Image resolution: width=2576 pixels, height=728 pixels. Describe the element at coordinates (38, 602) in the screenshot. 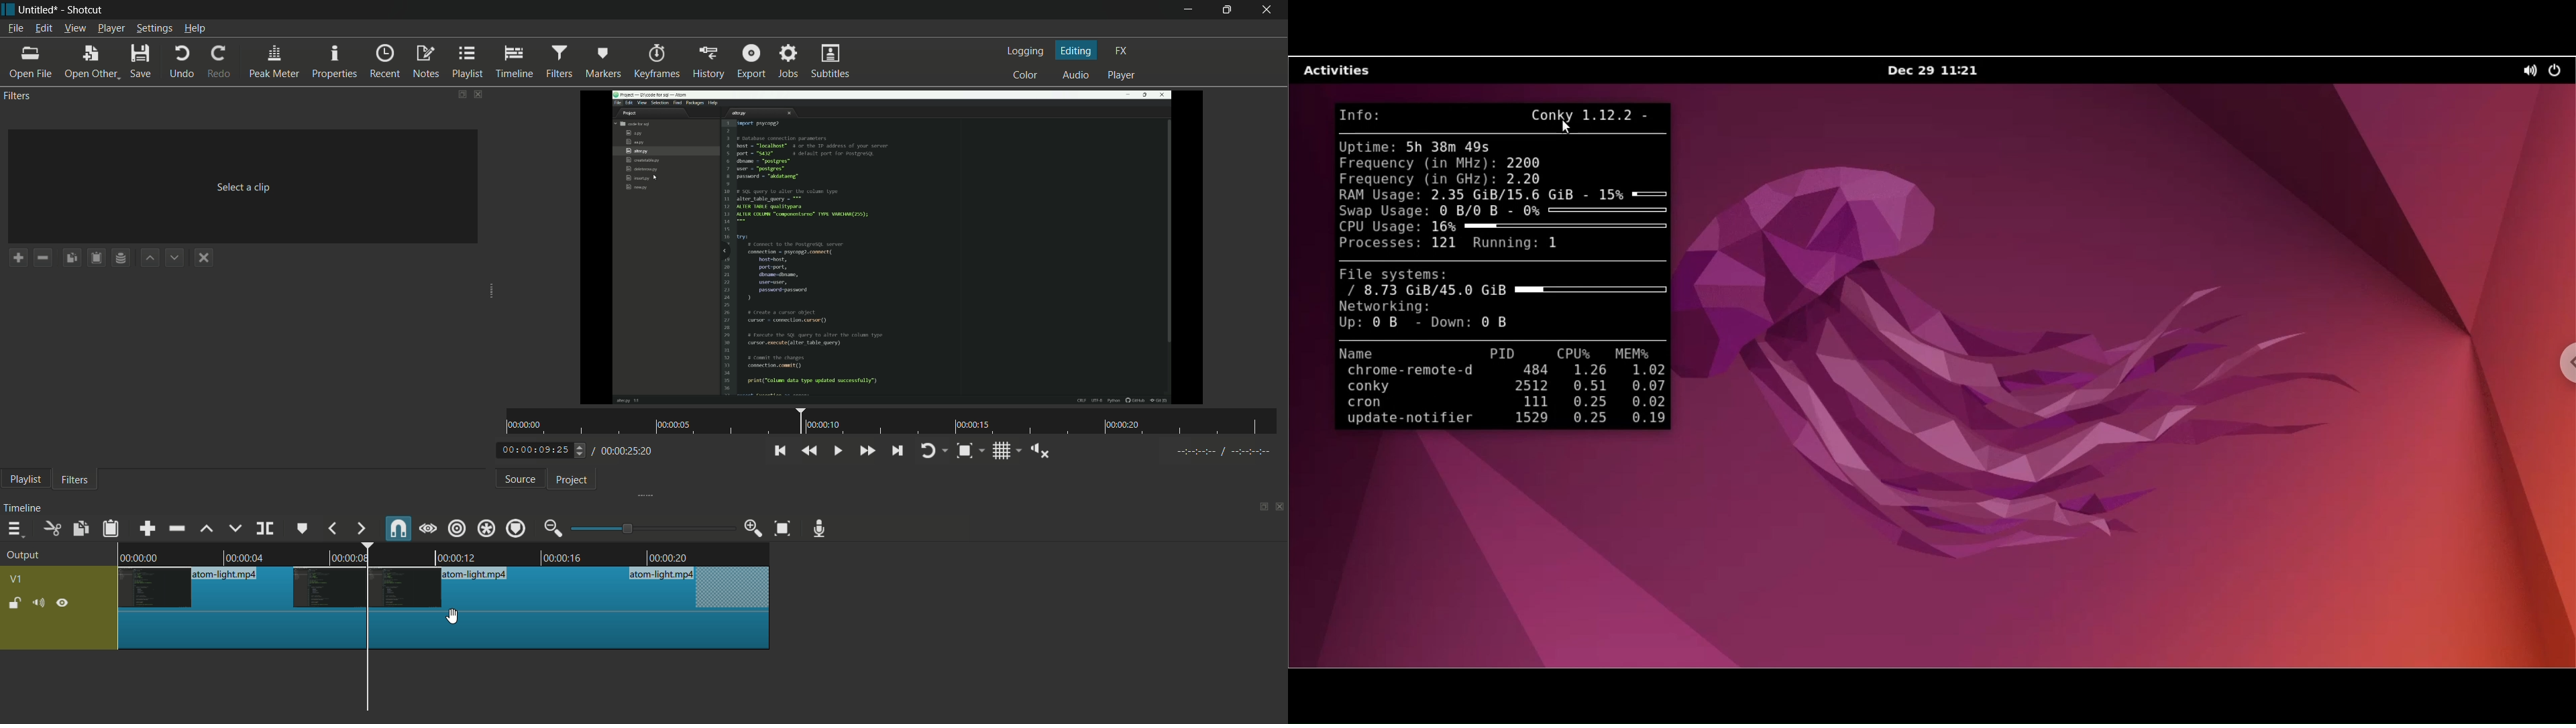

I see `mute` at that location.